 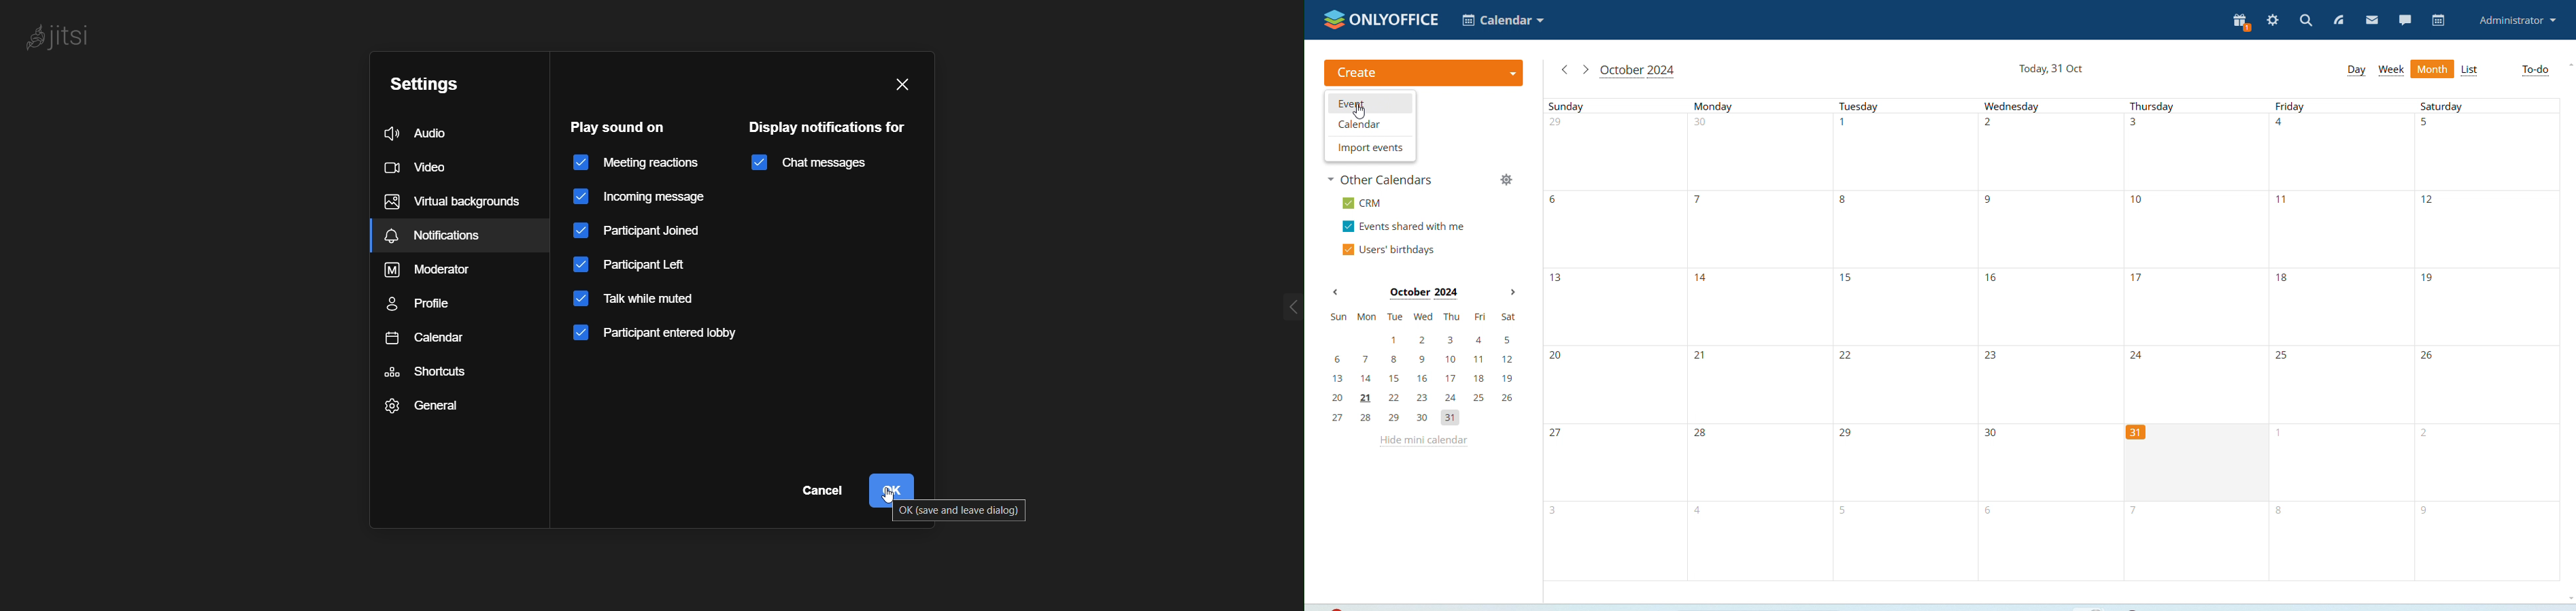 What do you see at coordinates (431, 131) in the screenshot?
I see `audio` at bounding box center [431, 131].